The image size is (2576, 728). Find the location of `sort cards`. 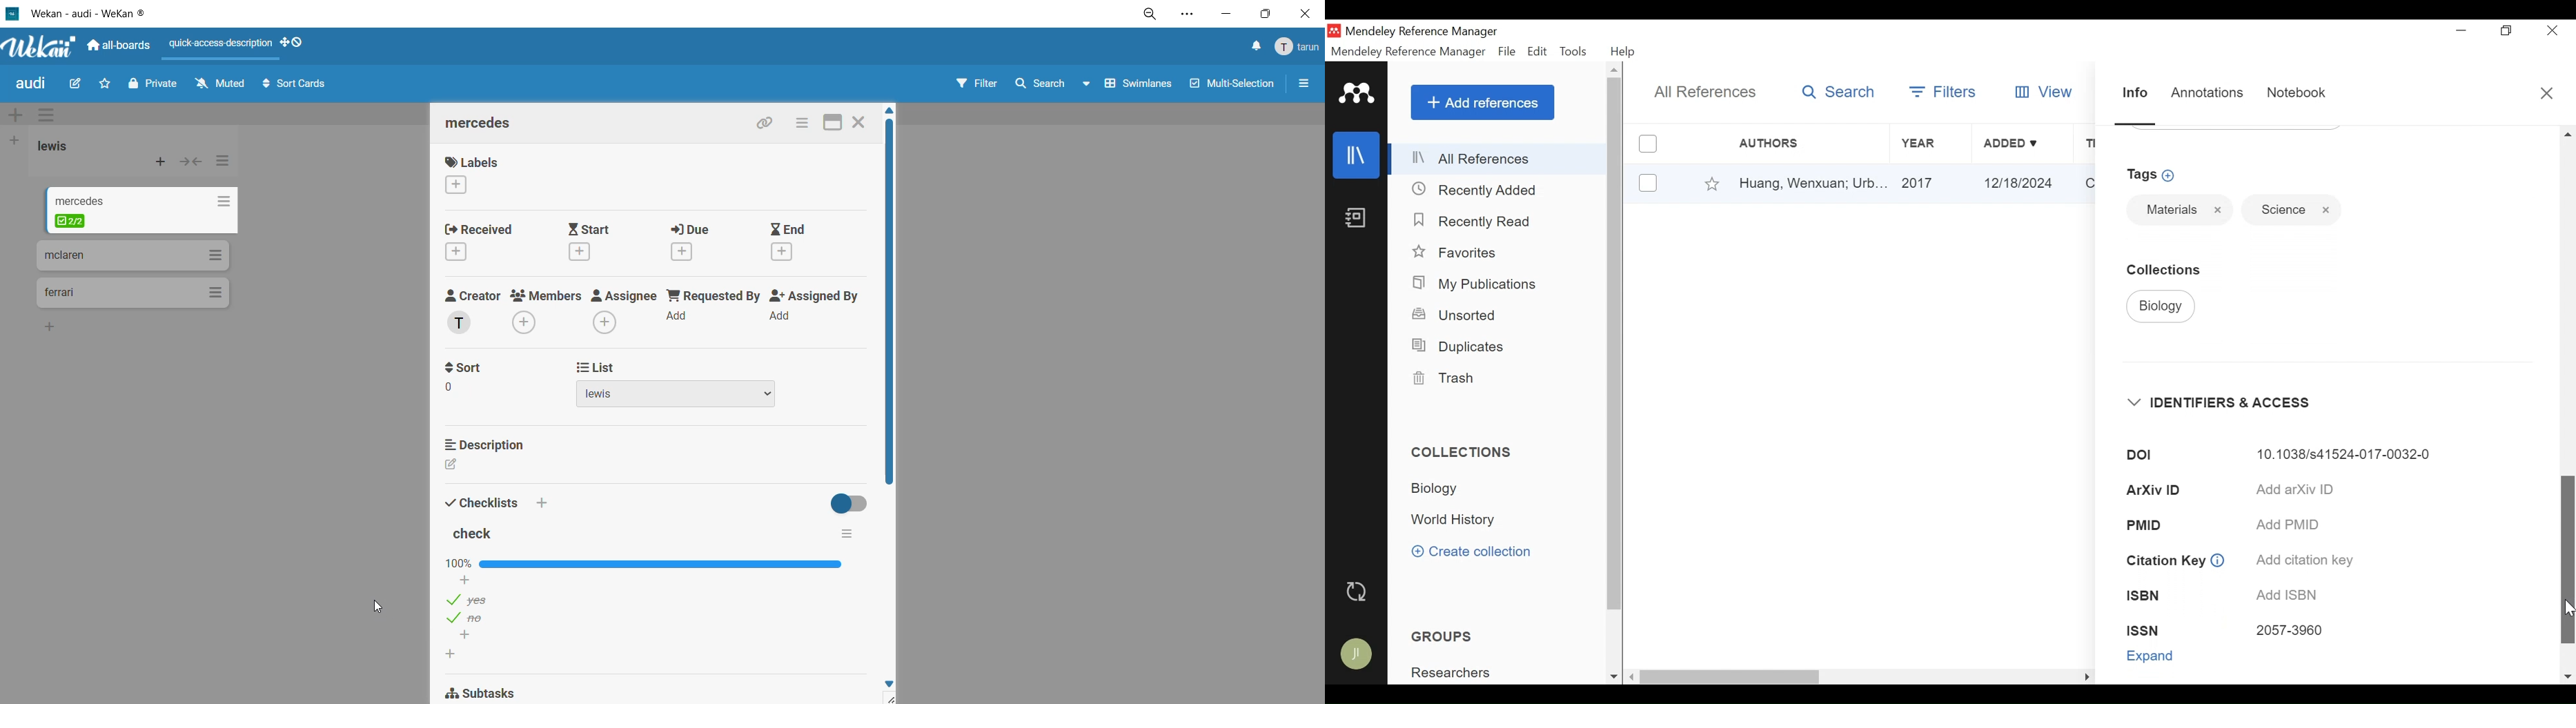

sort cards is located at coordinates (295, 85).